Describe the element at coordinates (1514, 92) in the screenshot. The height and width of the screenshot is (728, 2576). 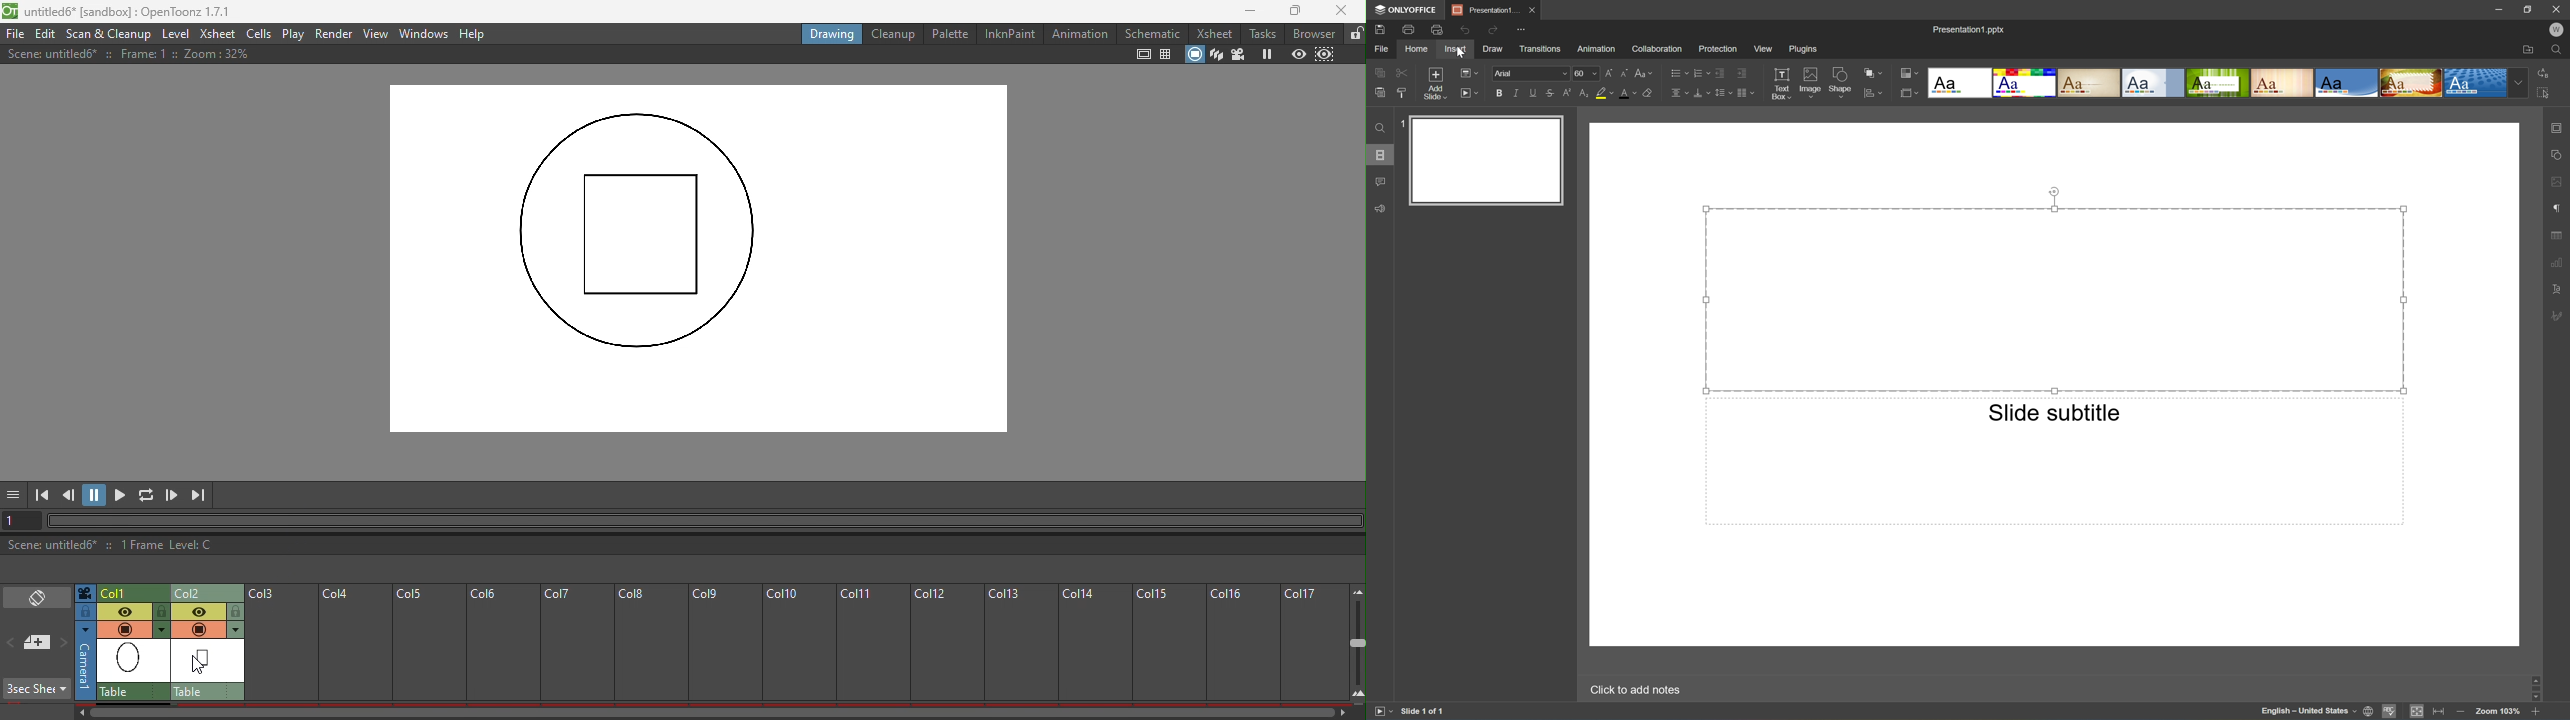
I see `Italic` at that location.